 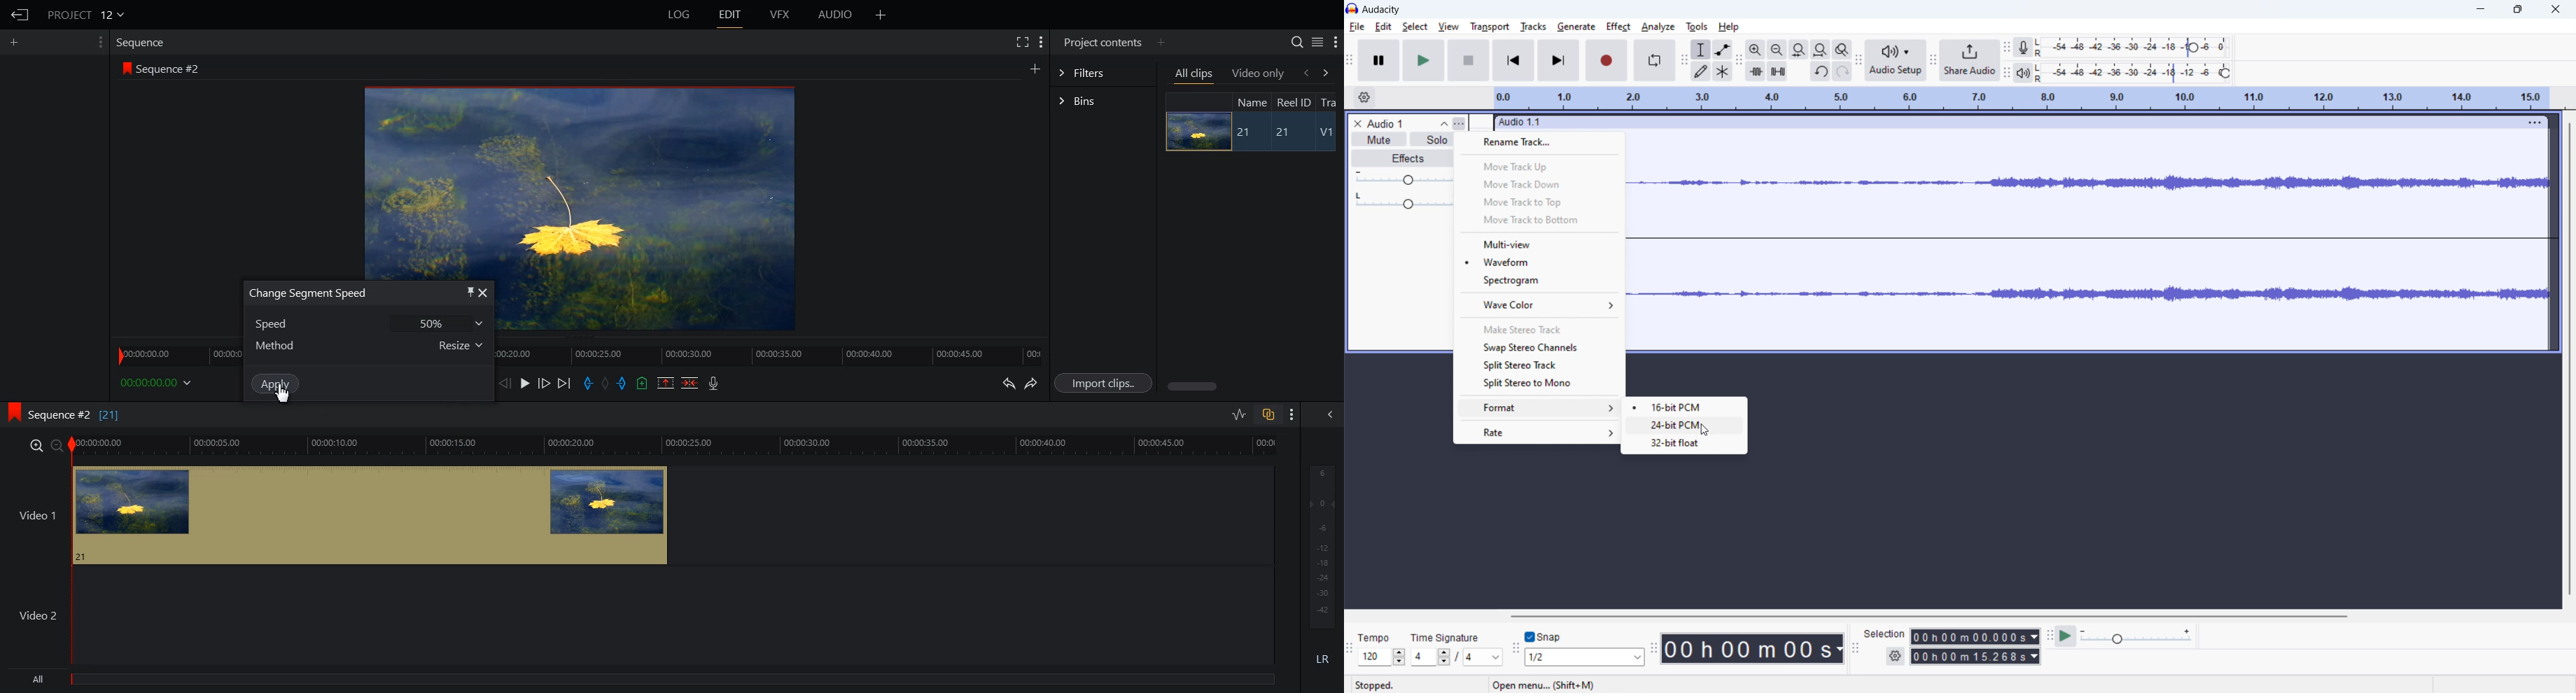 What do you see at coordinates (505, 383) in the screenshot?
I see `Nurse one frame back` at bounding box center [505, 383].